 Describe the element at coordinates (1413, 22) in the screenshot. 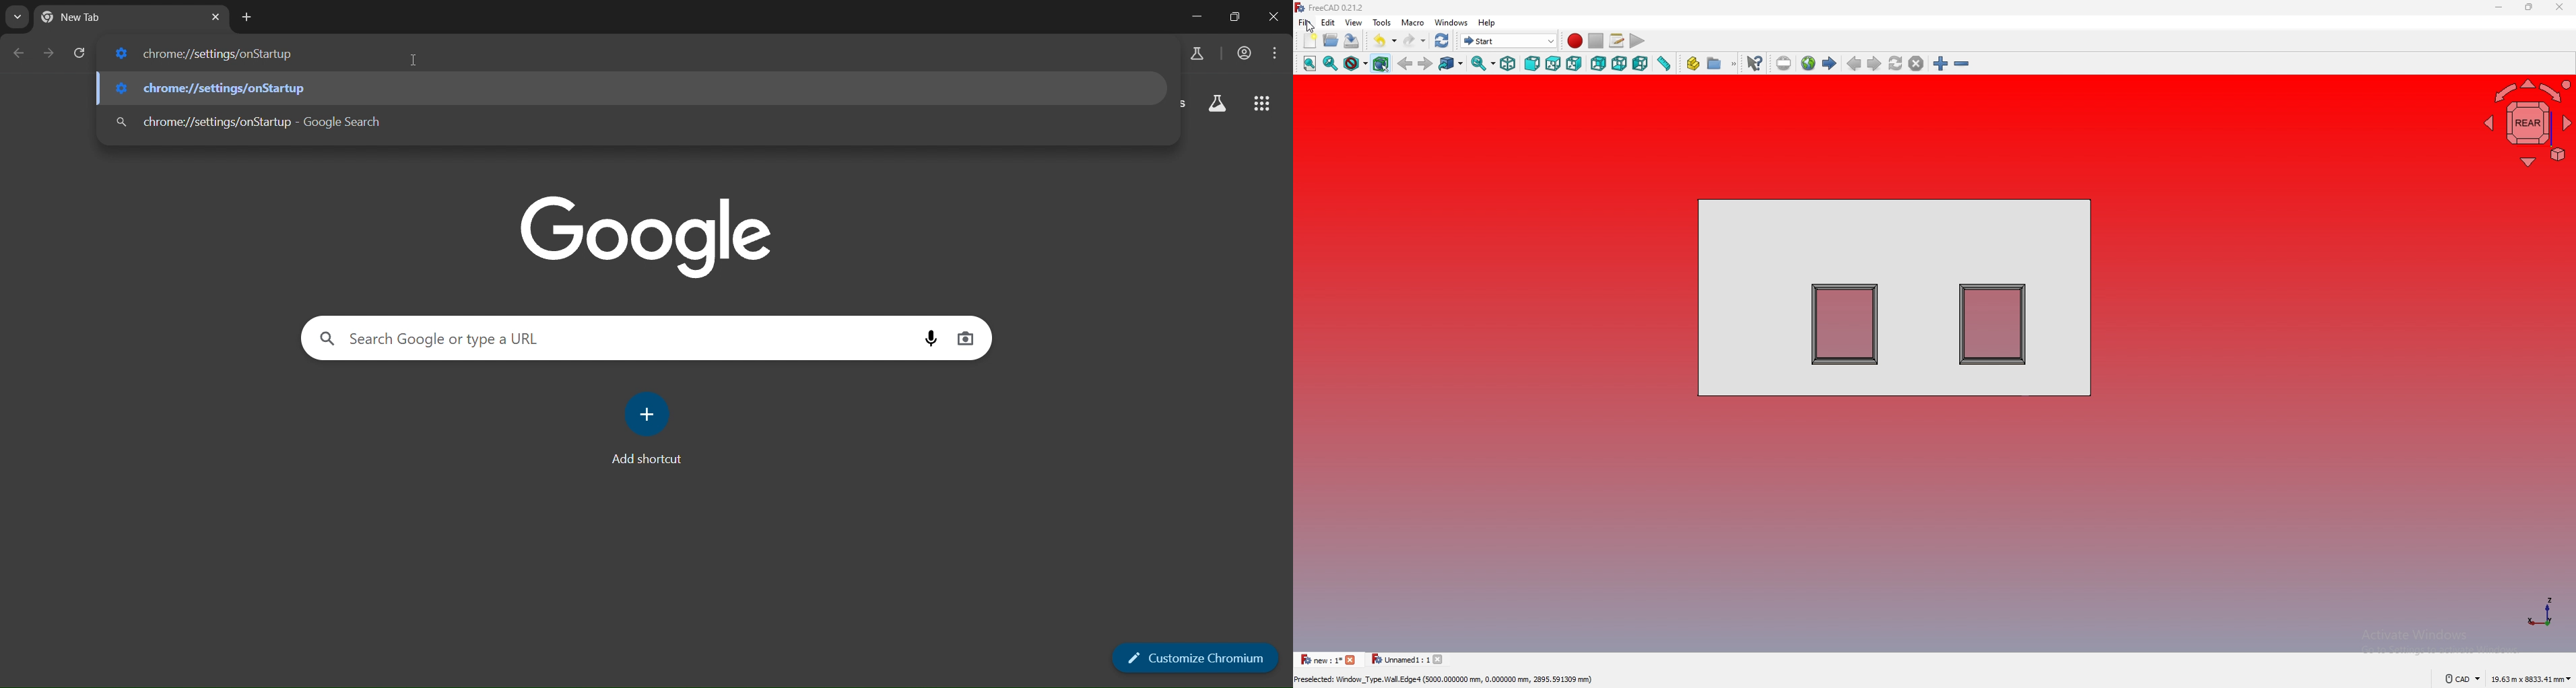

I see `macro` at that location.